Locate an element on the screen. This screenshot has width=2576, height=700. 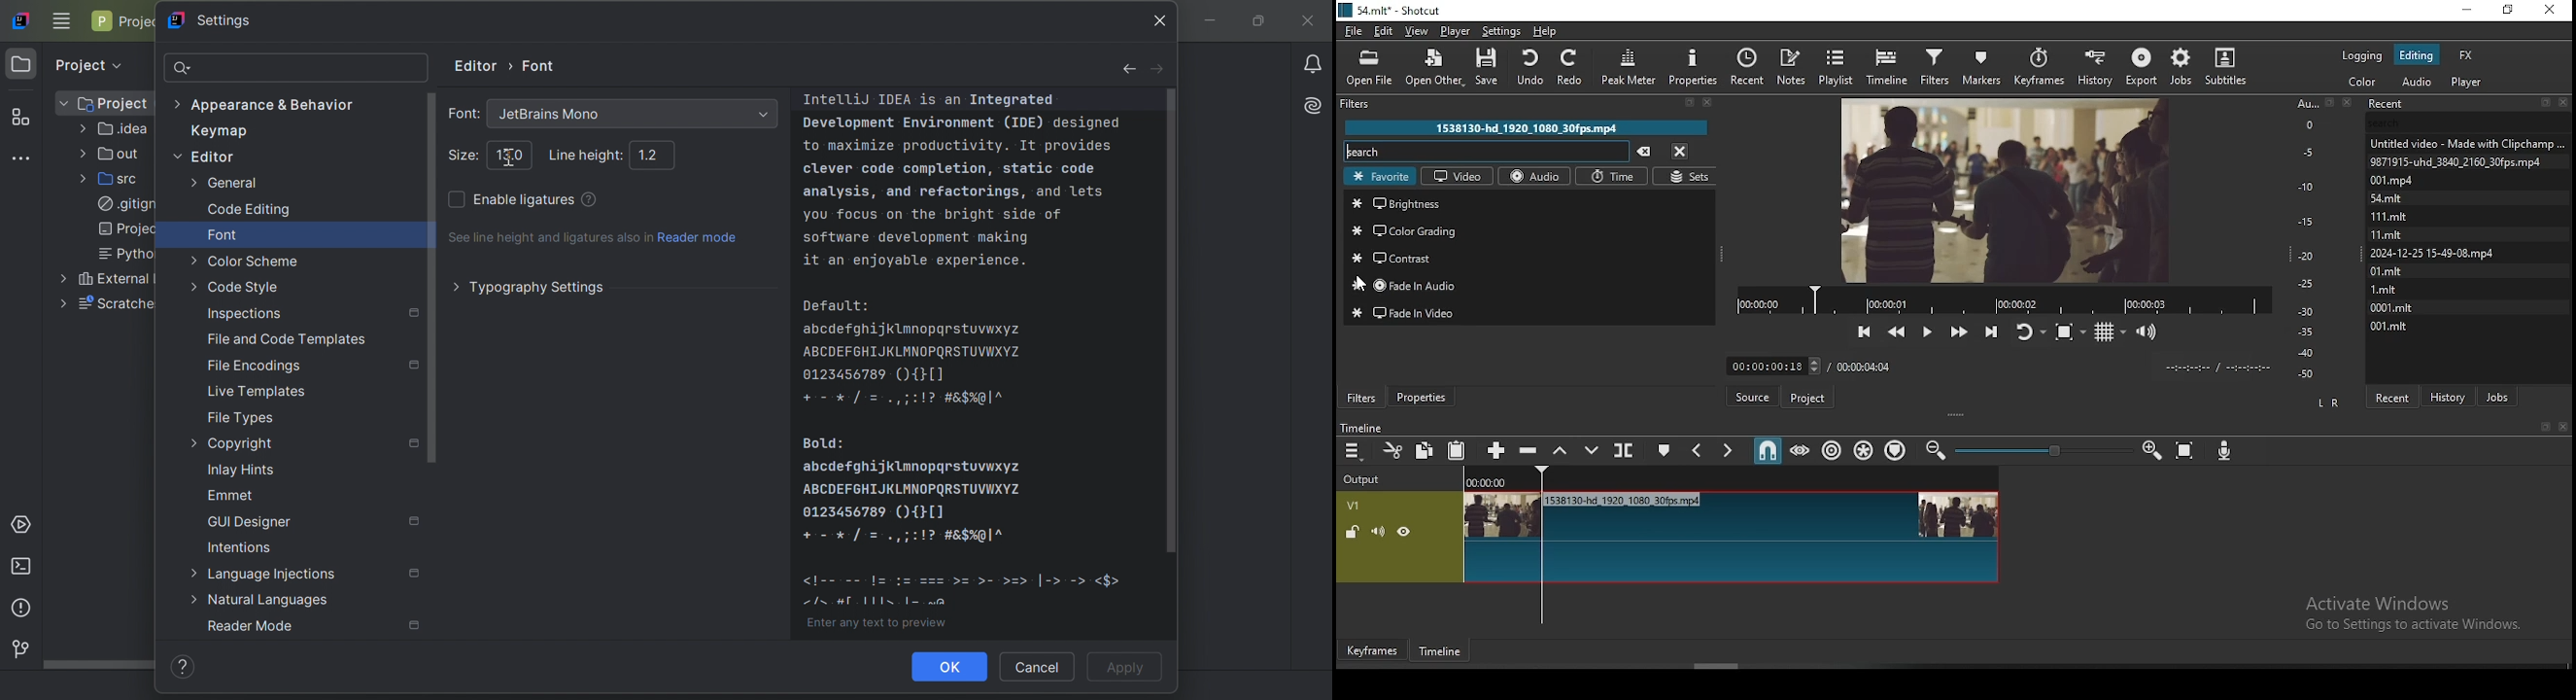
Intentions is located at coordinates (239, 547).